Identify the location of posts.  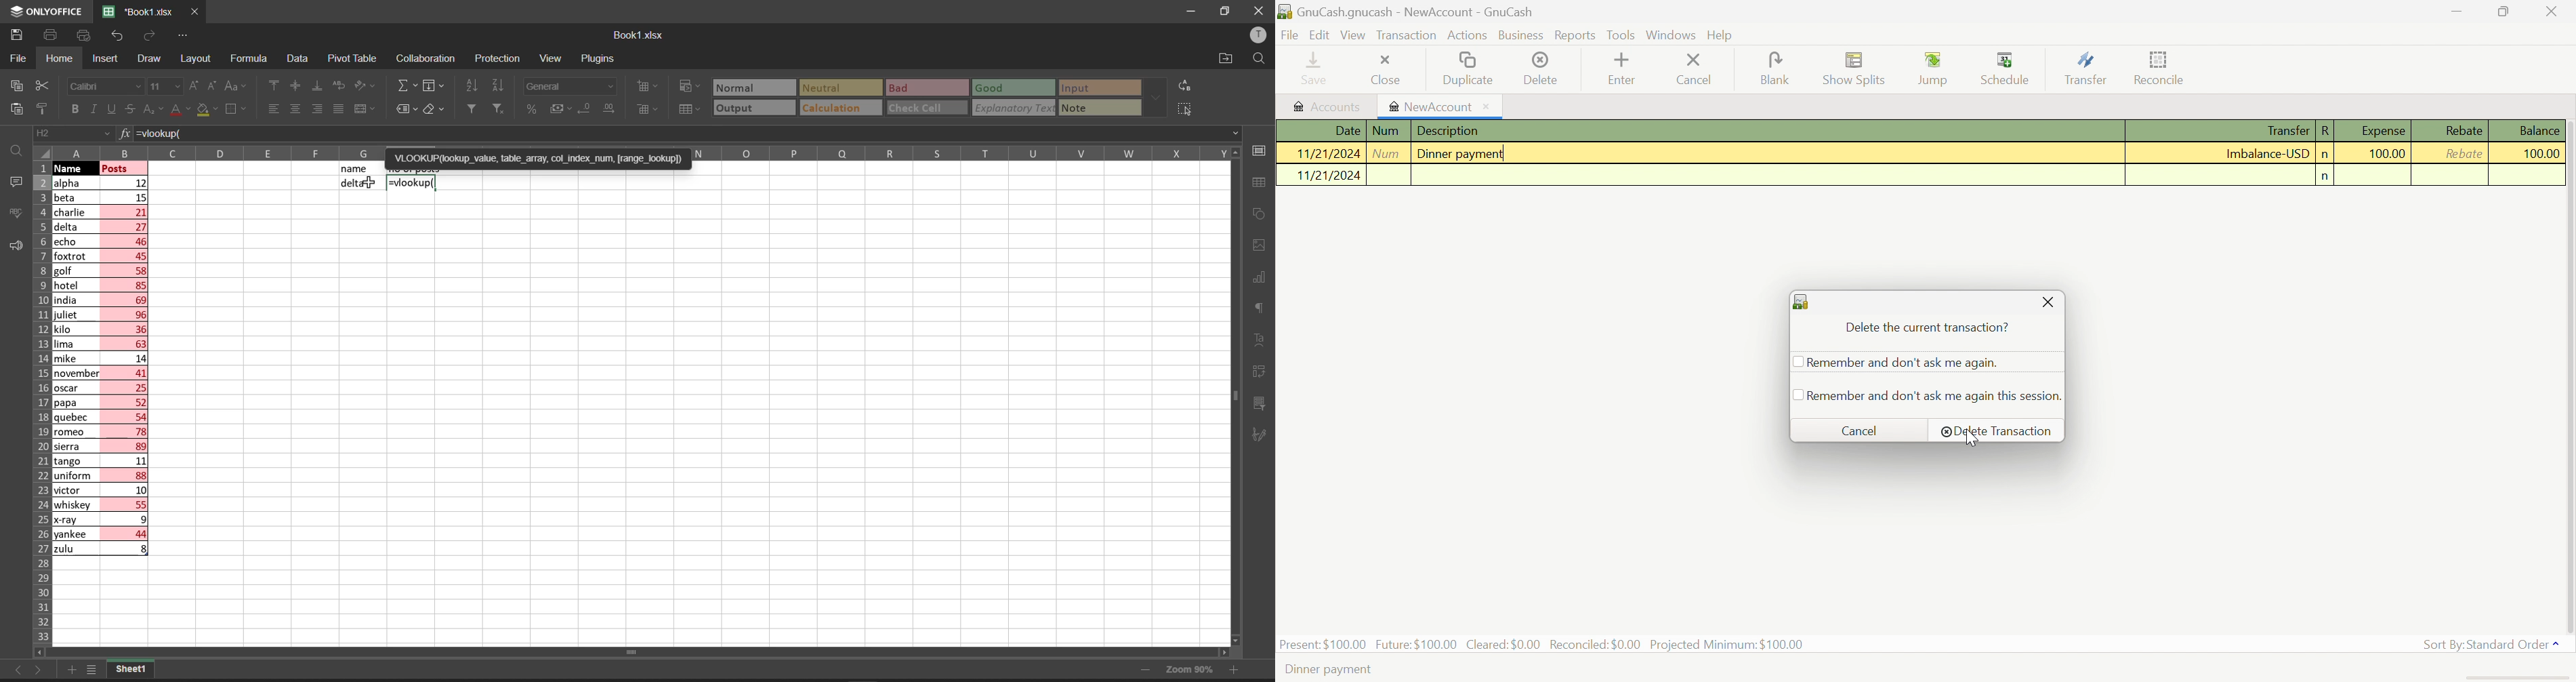
(126, 362).